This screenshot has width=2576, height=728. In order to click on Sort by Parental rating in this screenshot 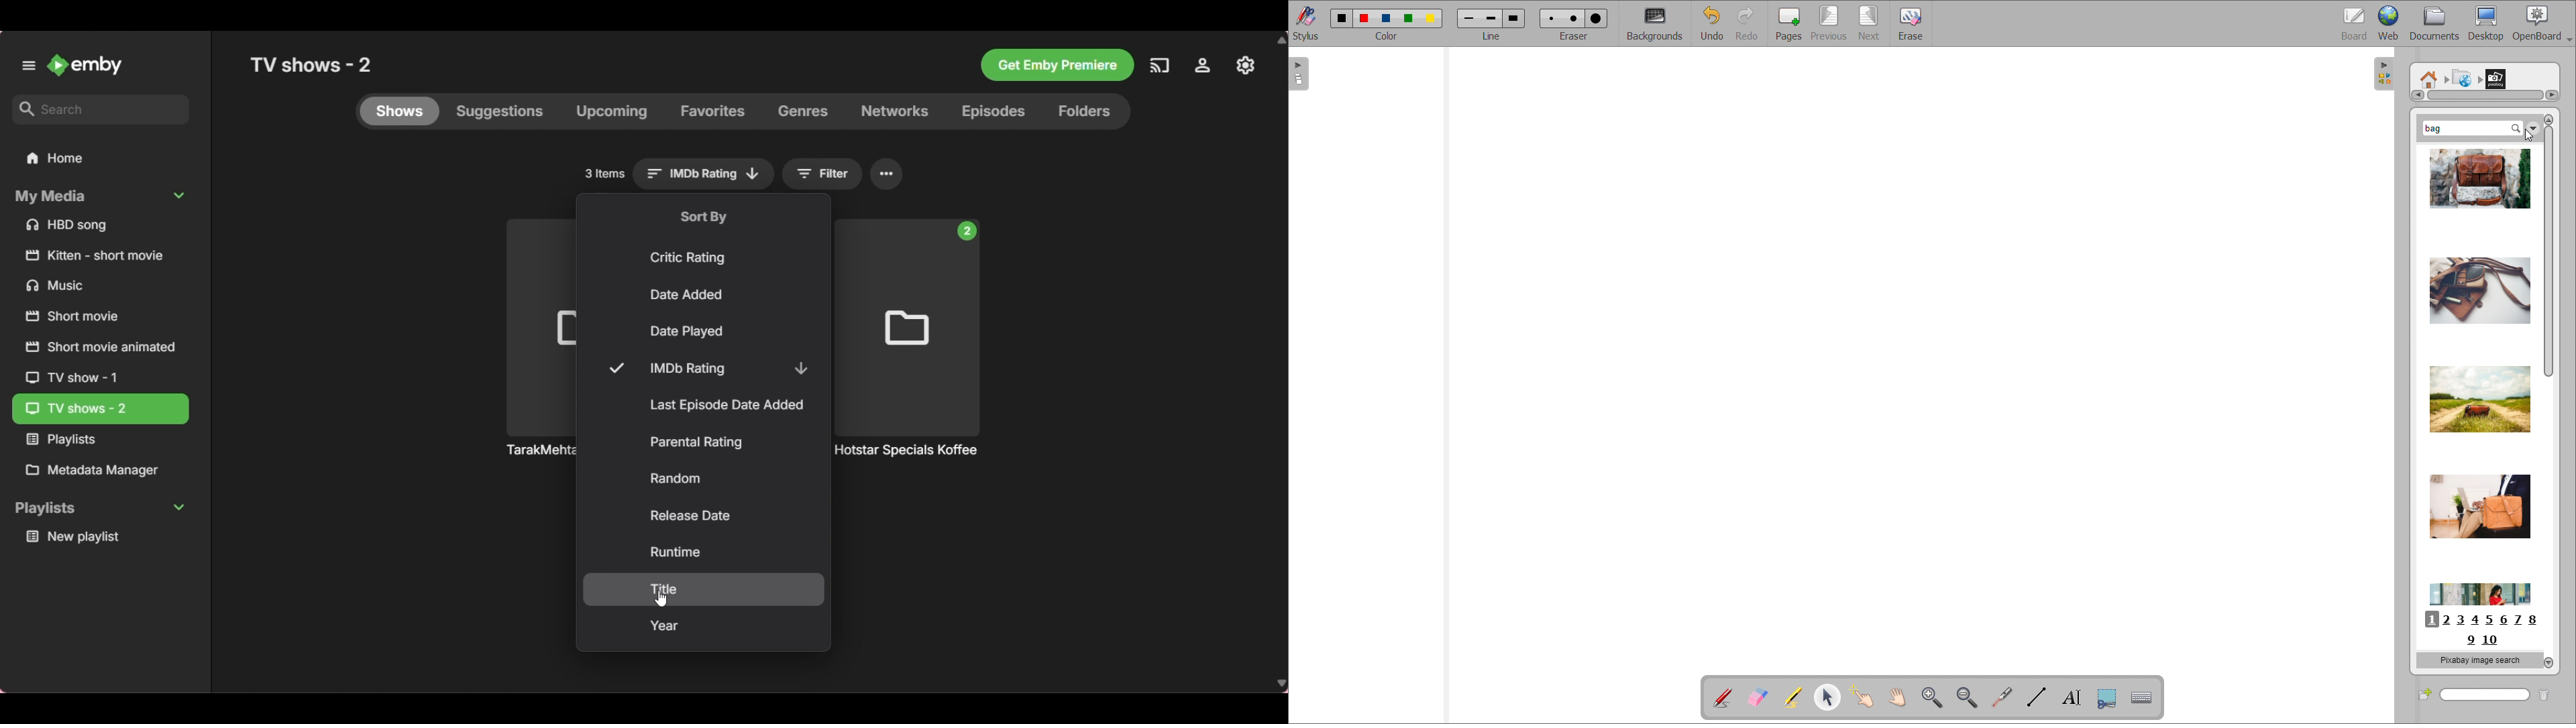, I will do `click(703, 443)`.